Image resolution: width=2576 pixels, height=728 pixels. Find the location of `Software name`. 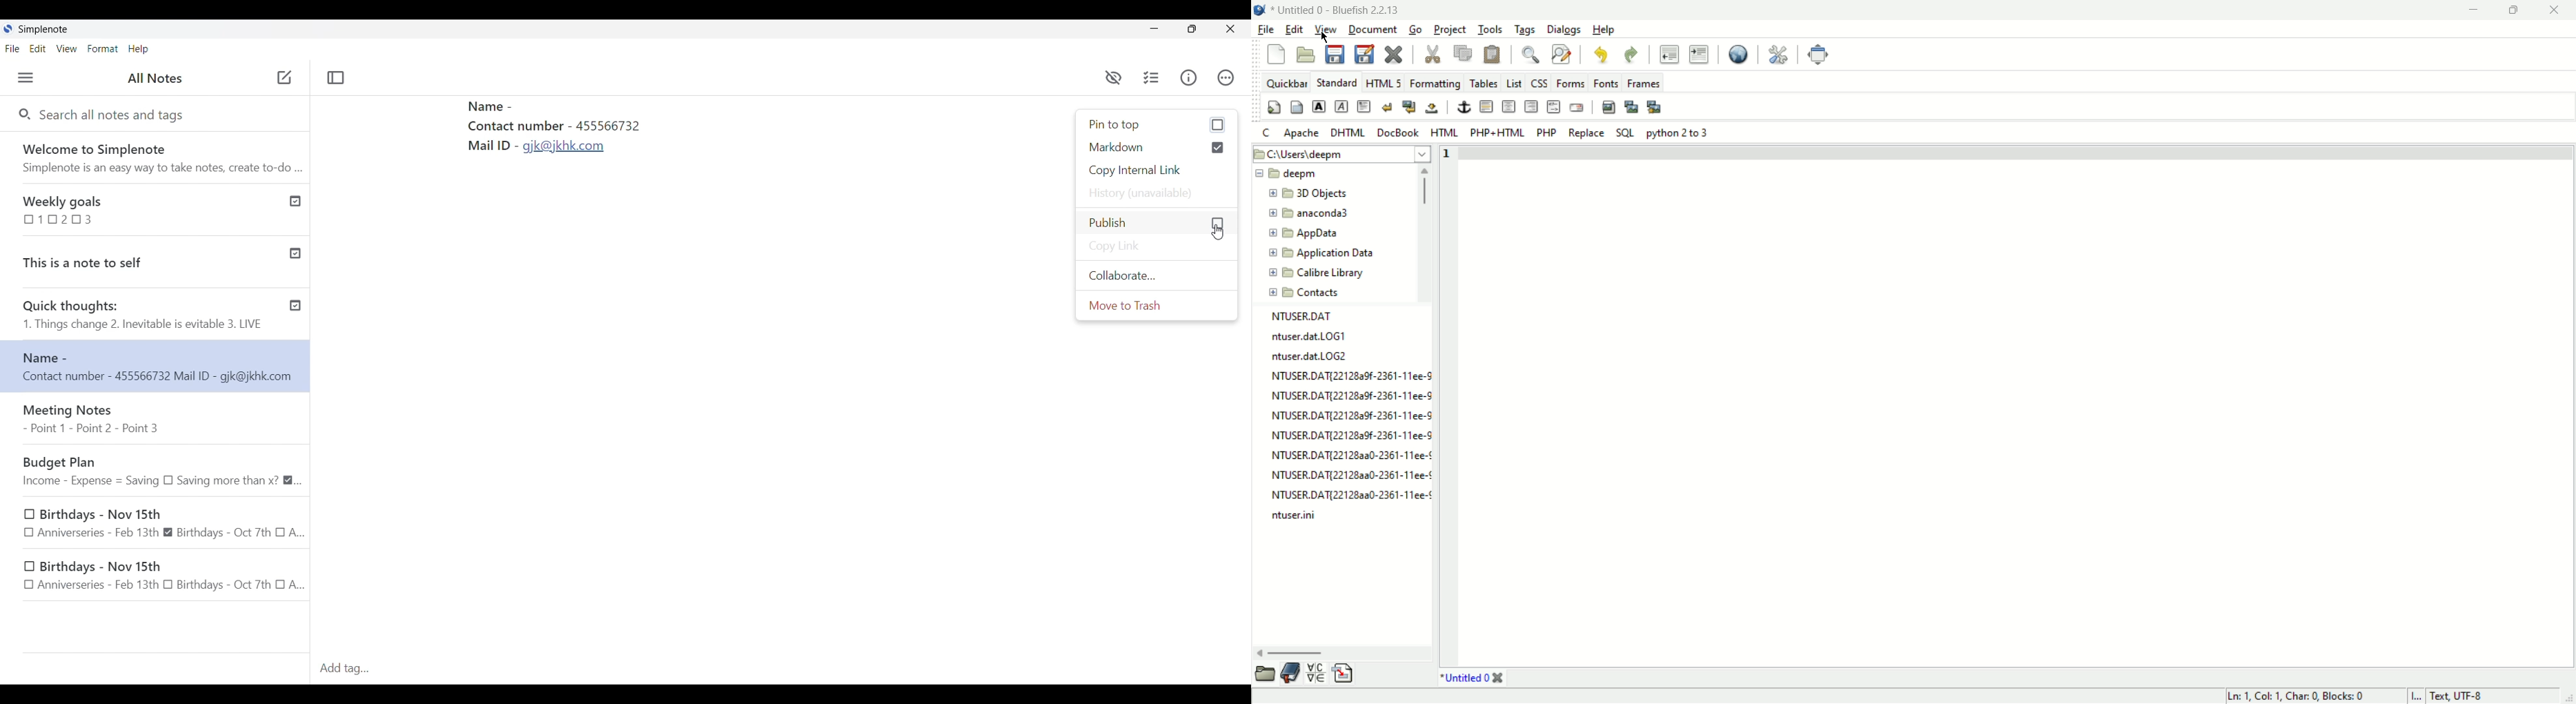

Software name is located at coordinates (43, 29).